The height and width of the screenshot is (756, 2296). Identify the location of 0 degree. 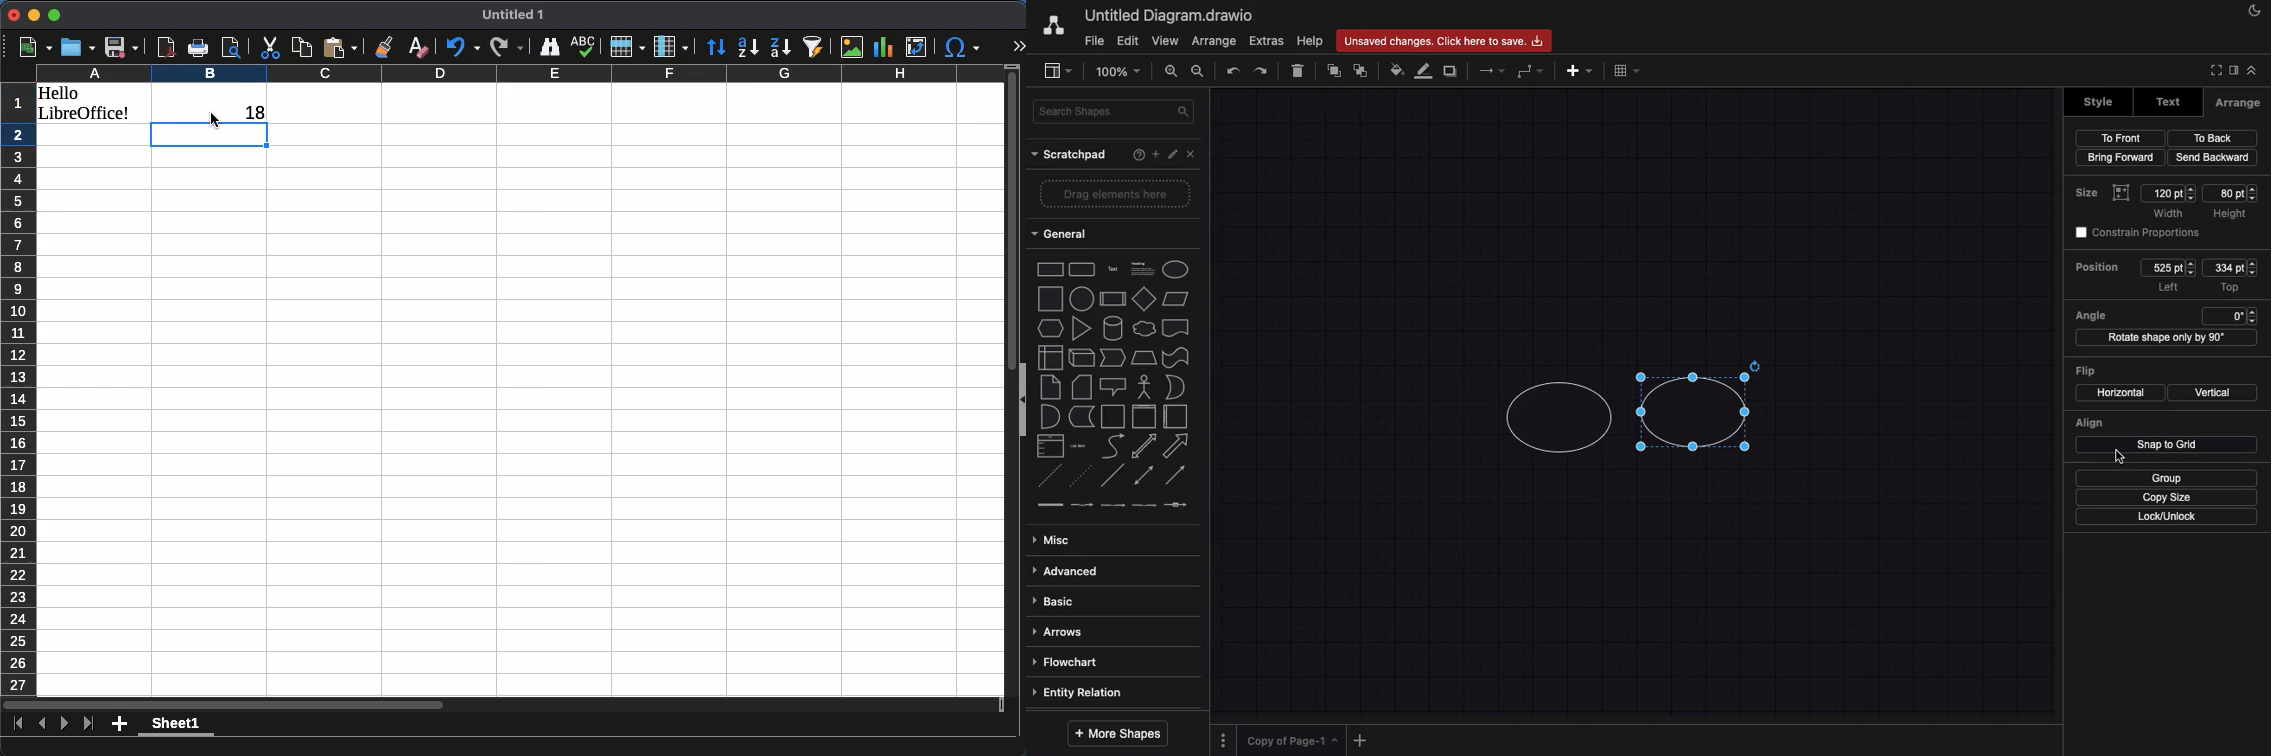
(2228, 315).